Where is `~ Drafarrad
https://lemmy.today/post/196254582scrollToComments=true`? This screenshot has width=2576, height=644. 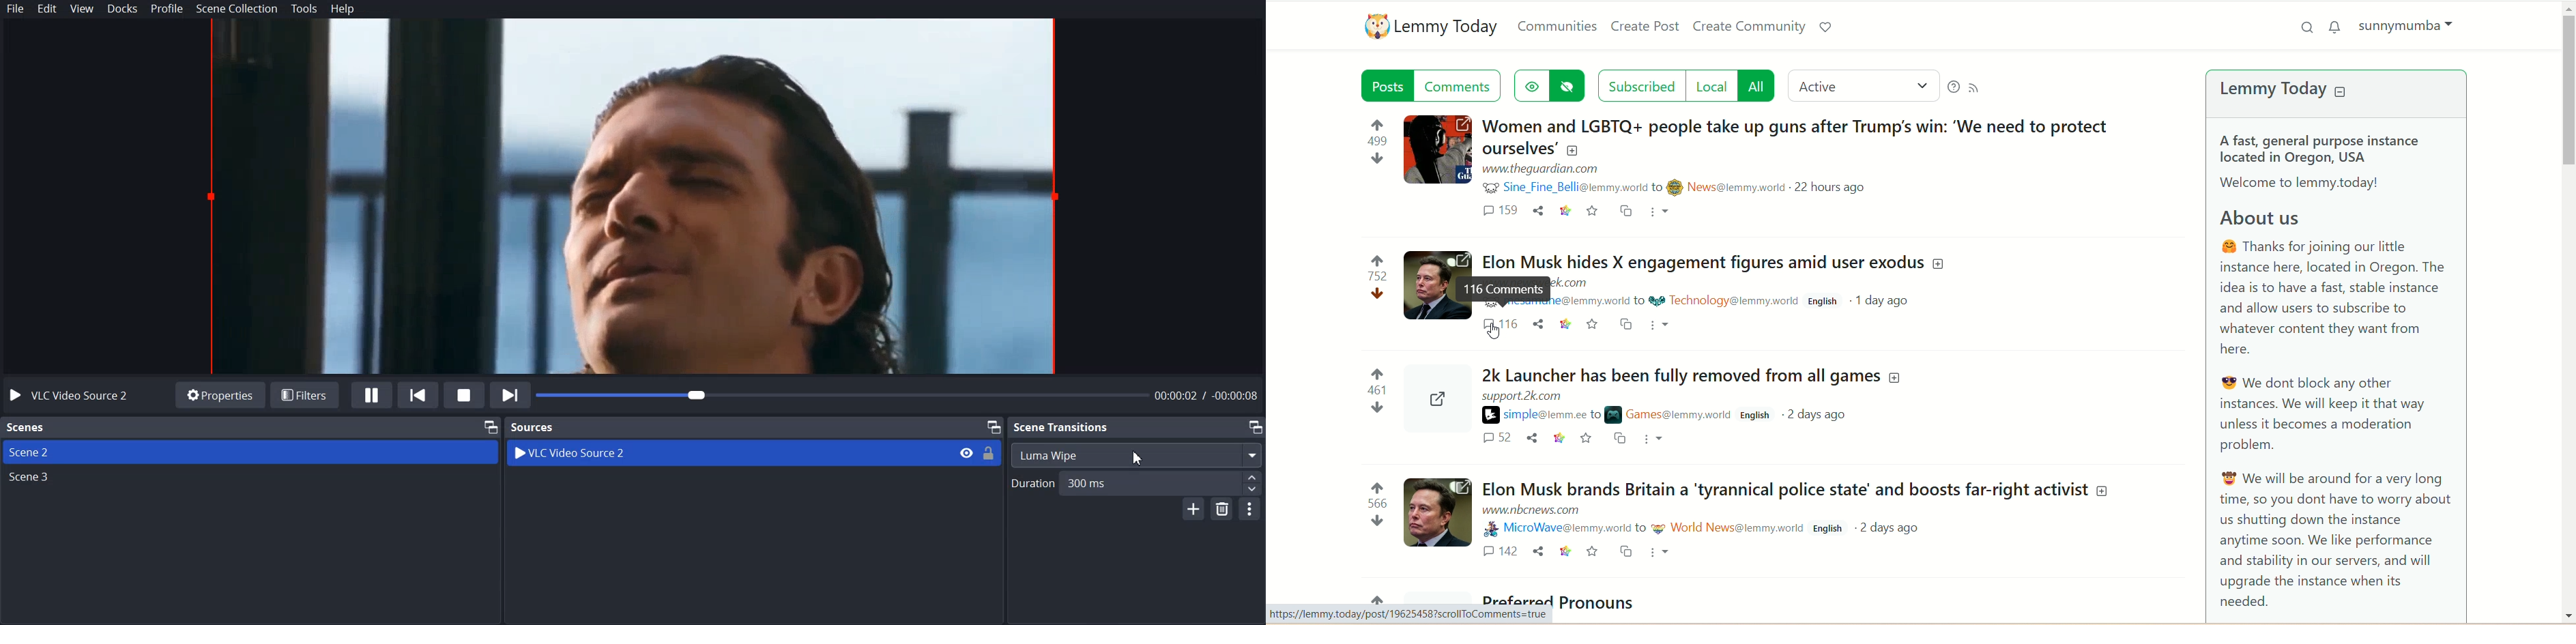 ~ Drafarrad
https://lemmy.today/post/196254582scrollToComments=true is located at coordinates (1410, 614).